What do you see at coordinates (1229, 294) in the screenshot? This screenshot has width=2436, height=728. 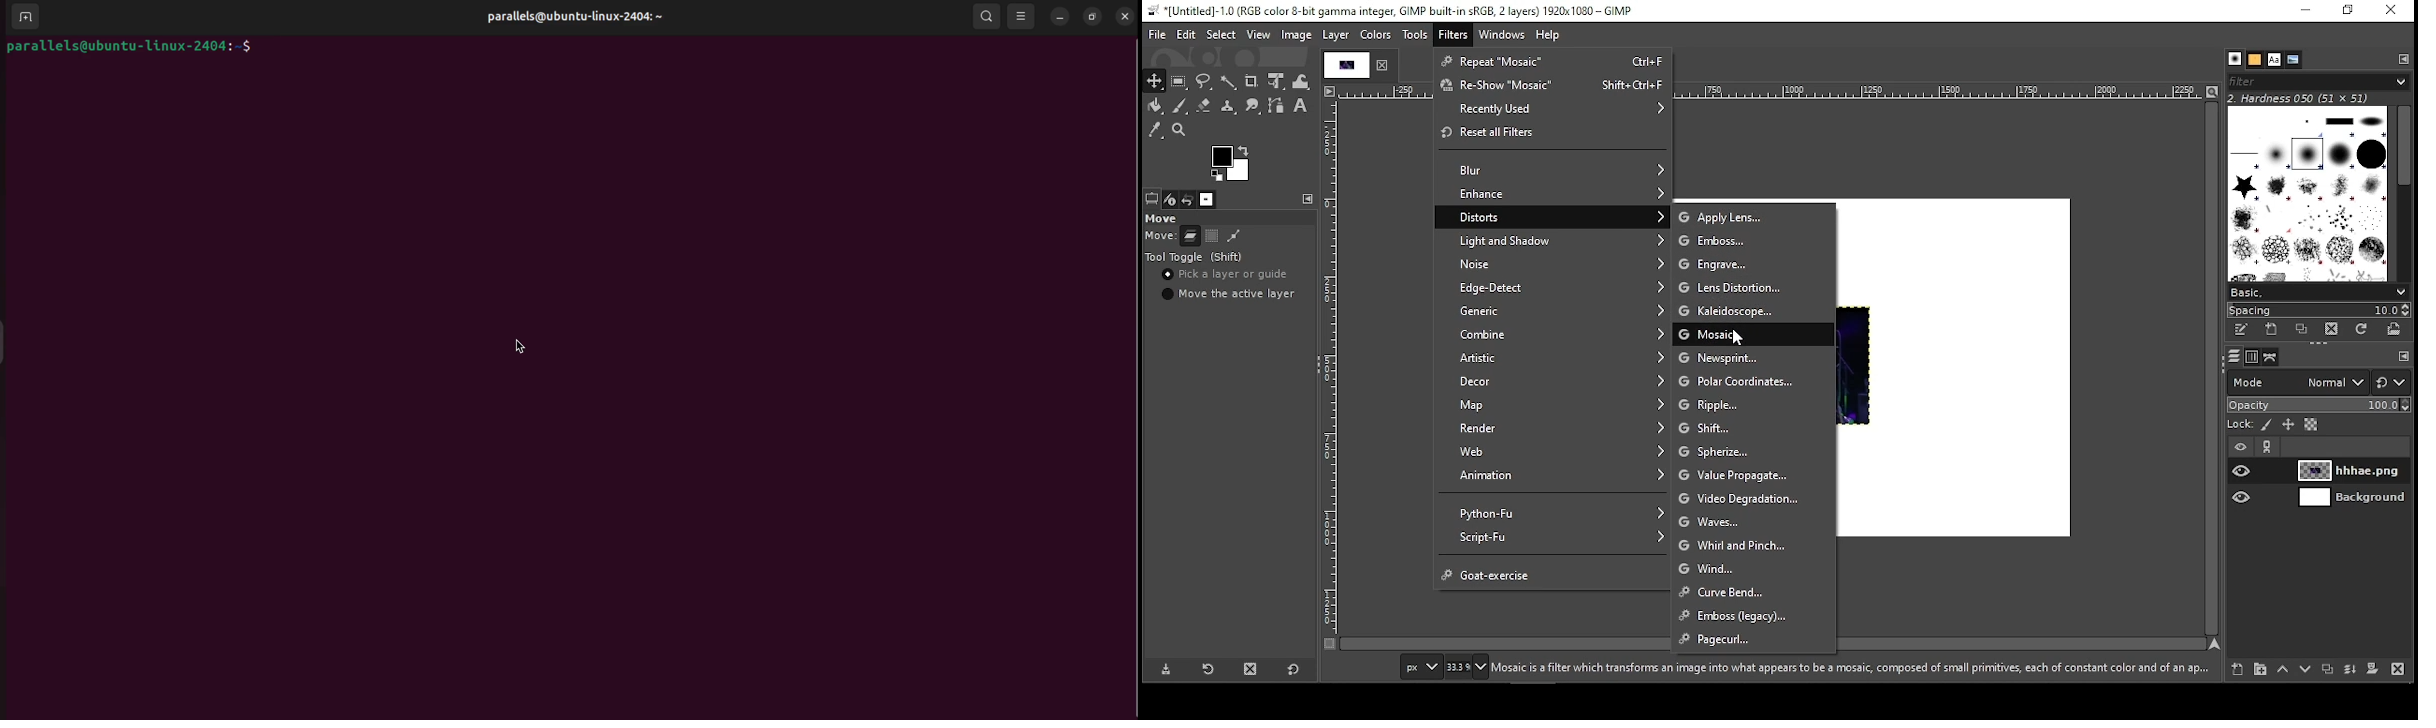 I see `move the active layer` at bounding box center [1229, 294].